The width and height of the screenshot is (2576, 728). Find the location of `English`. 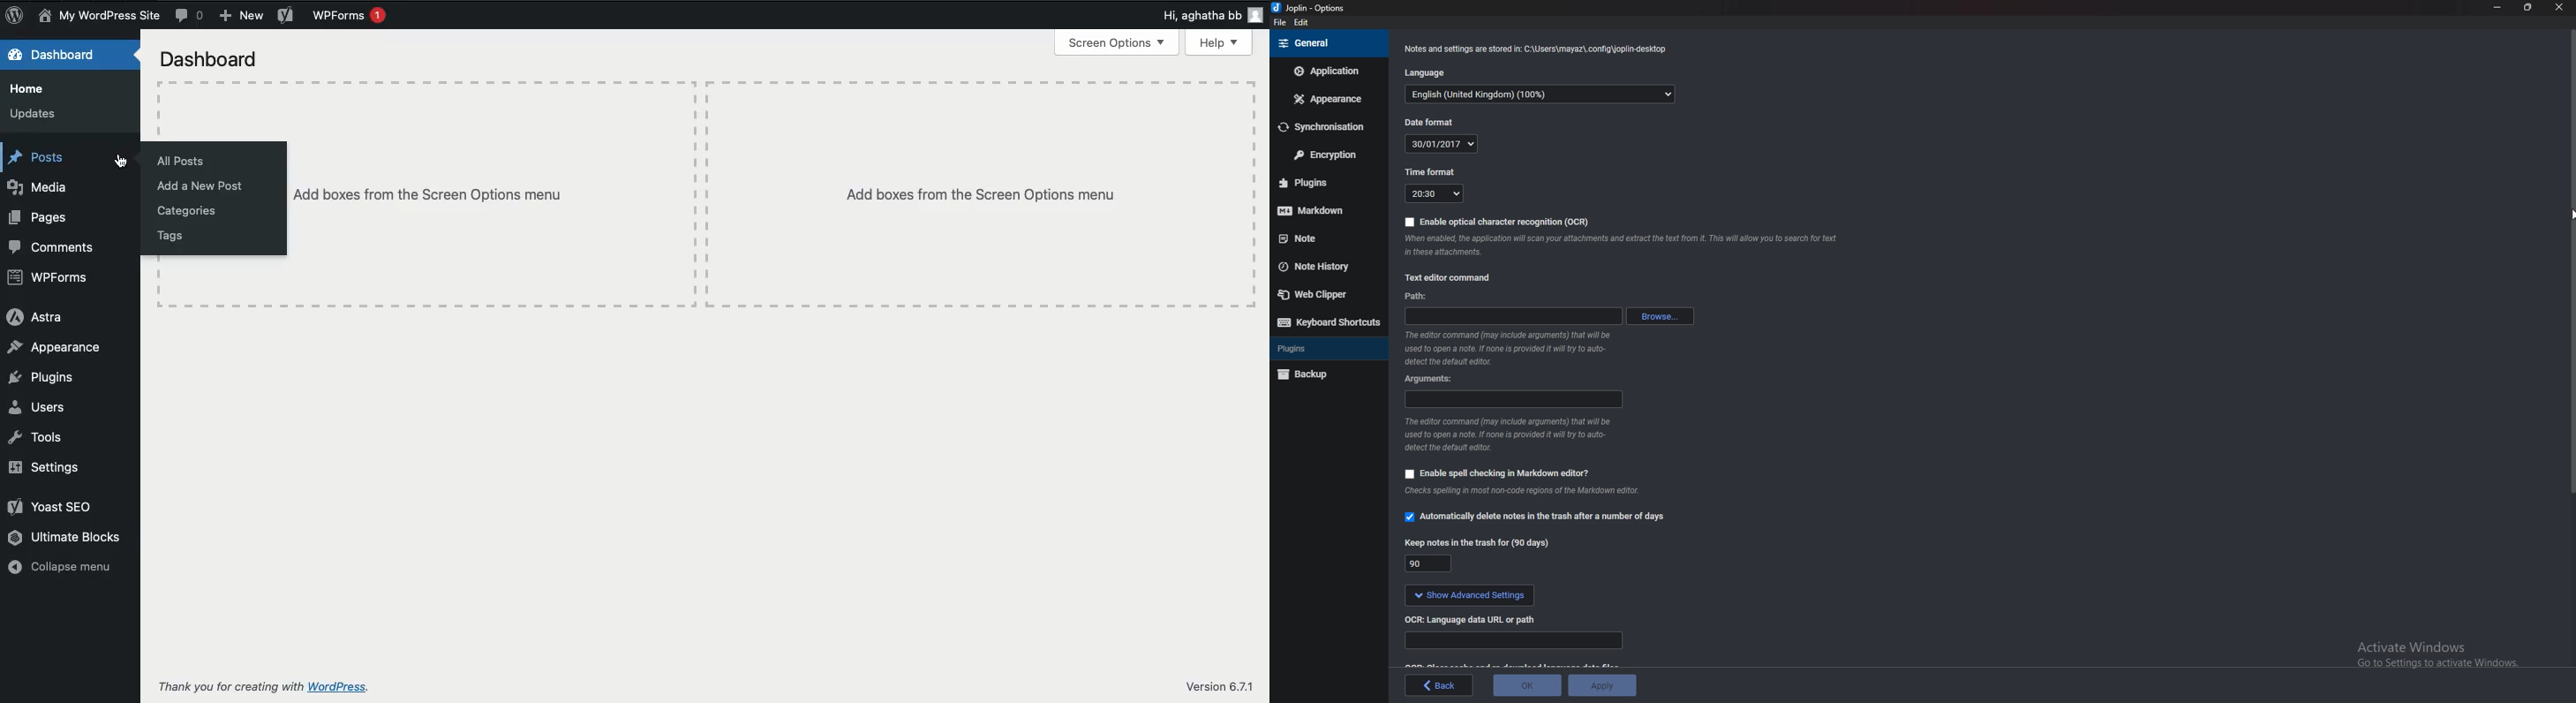

English is located at coordinates (1541, 95).